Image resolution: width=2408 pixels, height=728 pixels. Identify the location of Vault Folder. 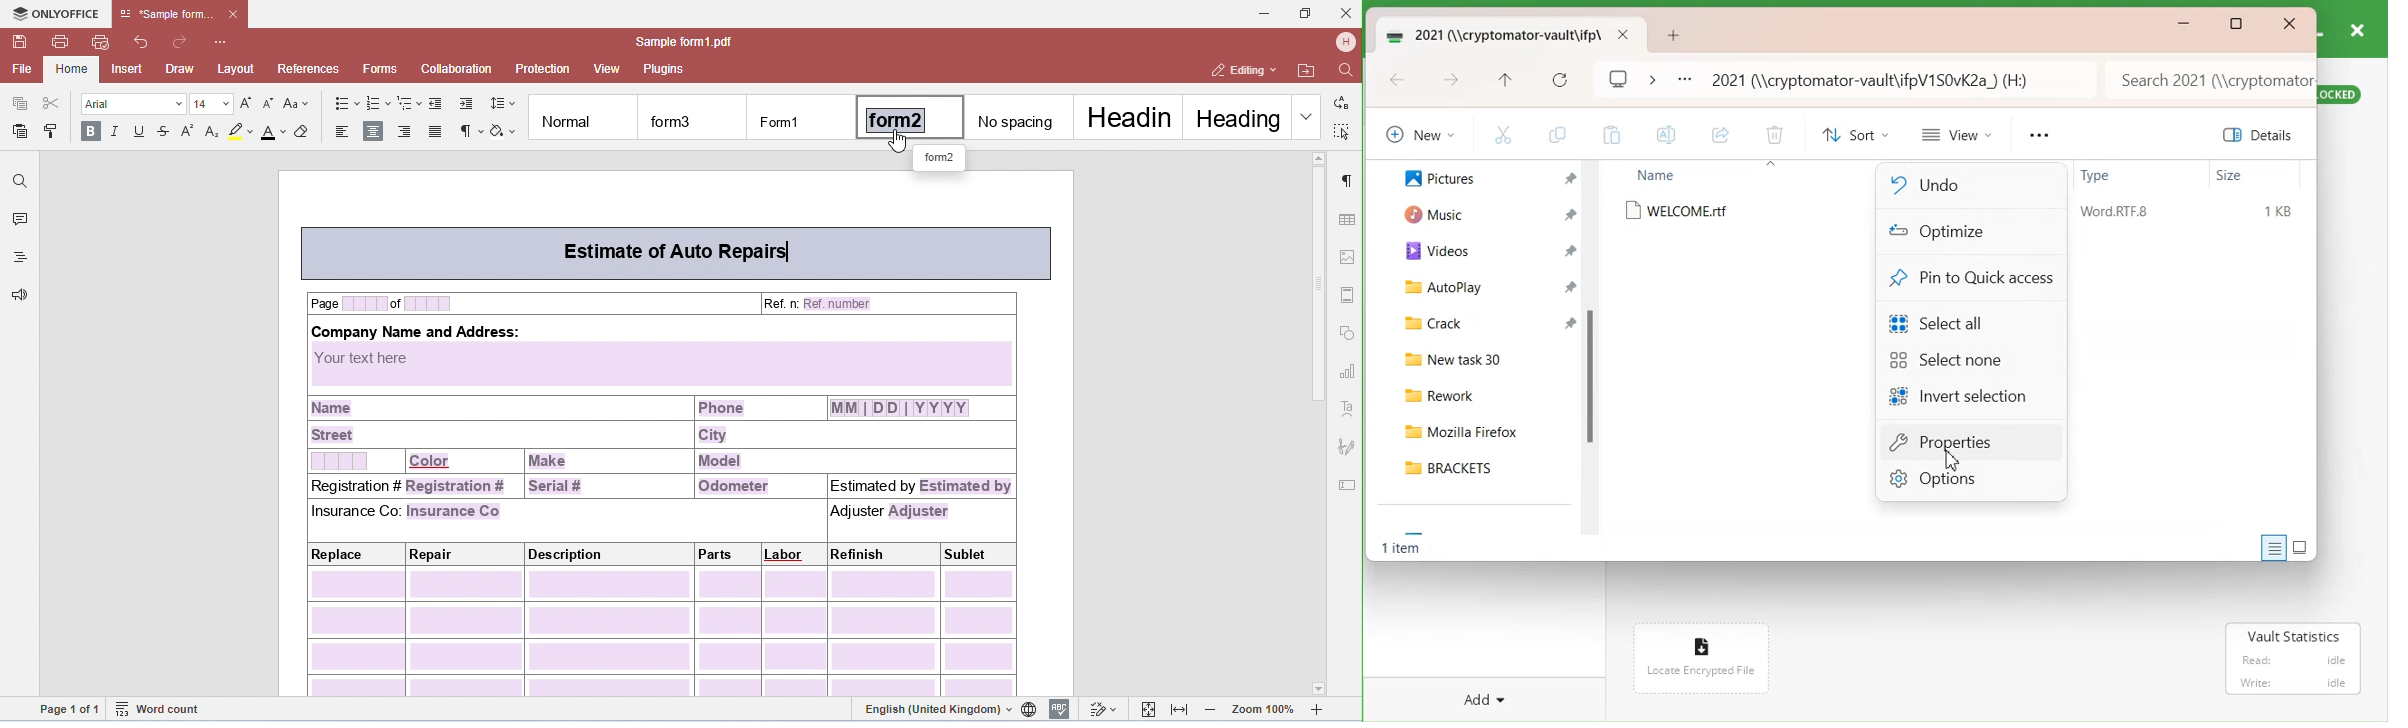
(1490, 34).